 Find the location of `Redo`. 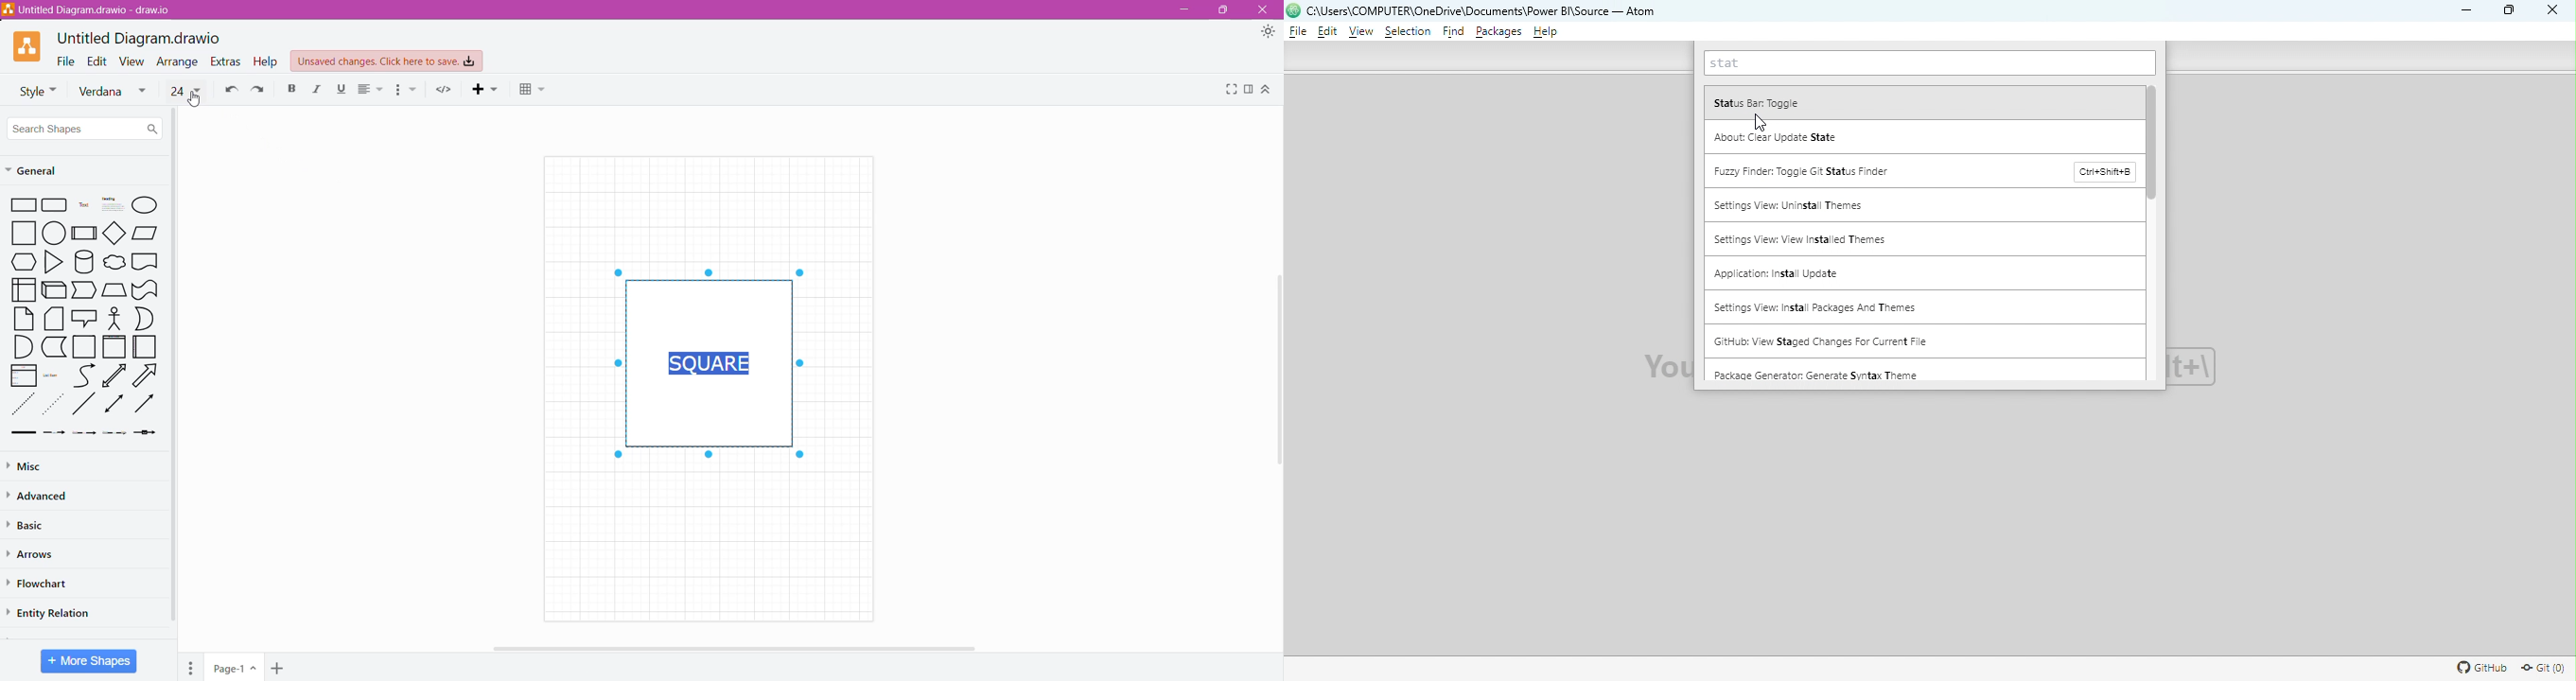

Redo is located at coordinates (260, 92).